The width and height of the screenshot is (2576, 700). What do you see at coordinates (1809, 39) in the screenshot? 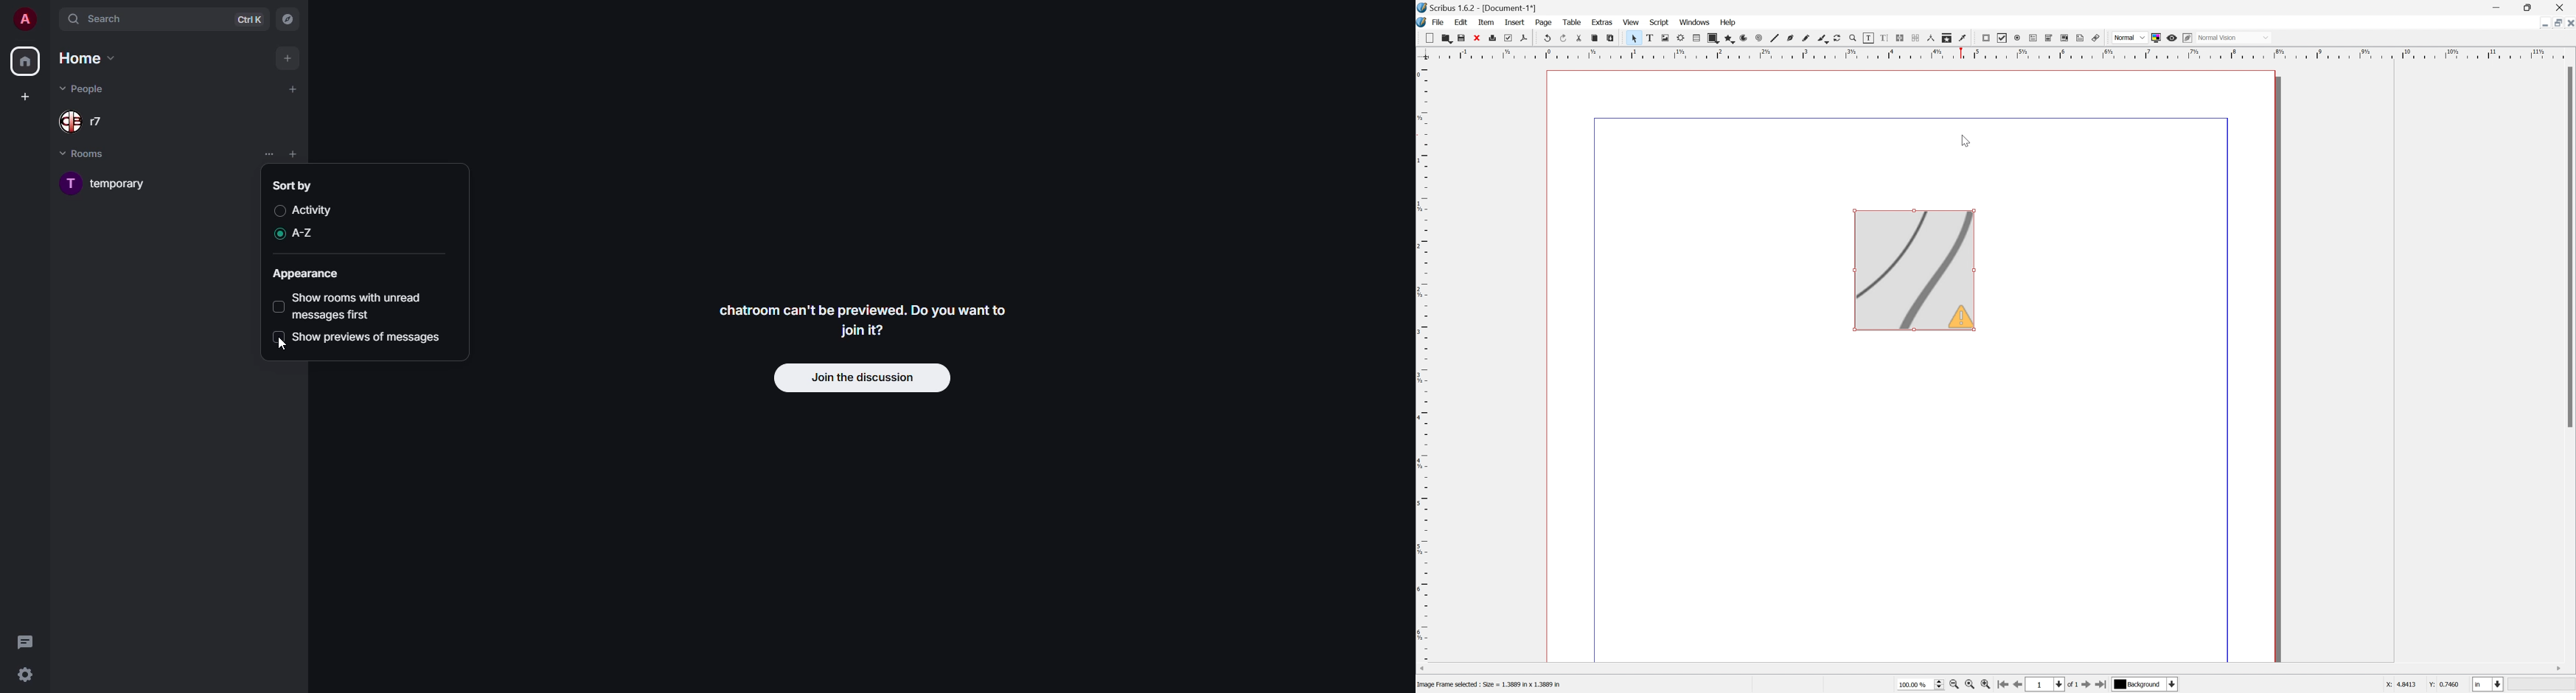
I see `Freehand line` at bounding box center [1809, 39].